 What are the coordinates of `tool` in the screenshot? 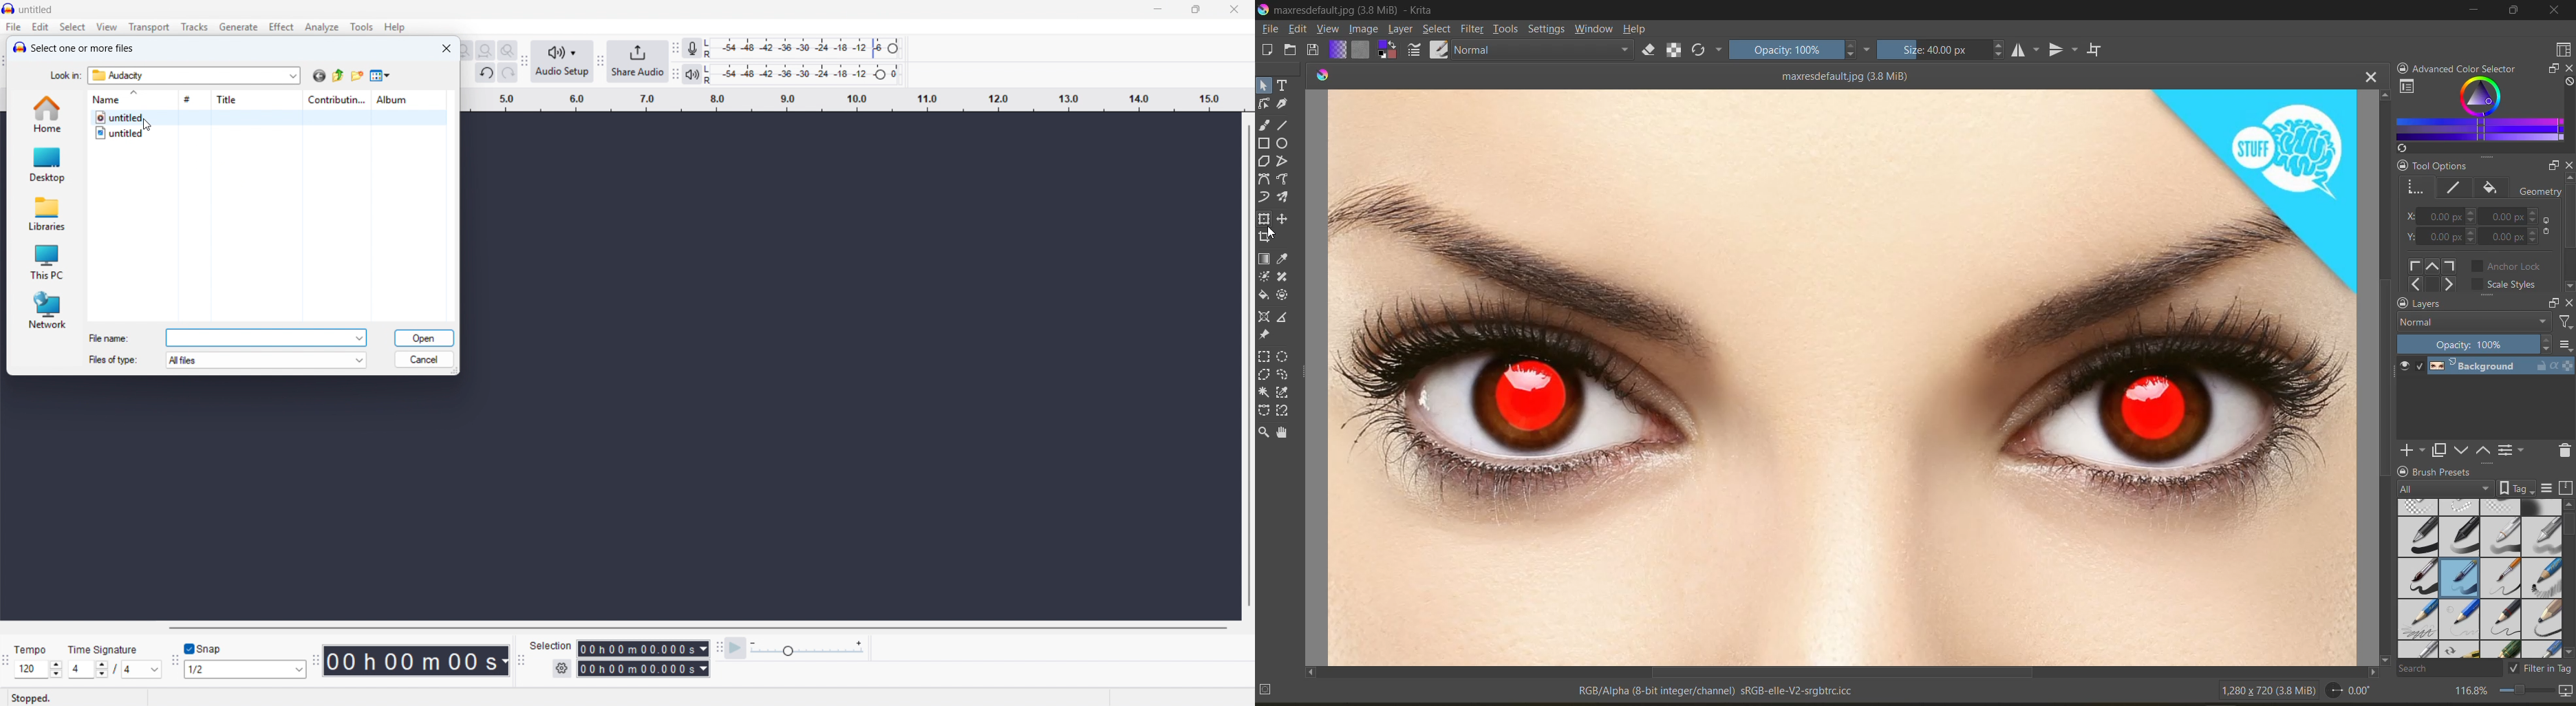 It's located at (1263, 317).